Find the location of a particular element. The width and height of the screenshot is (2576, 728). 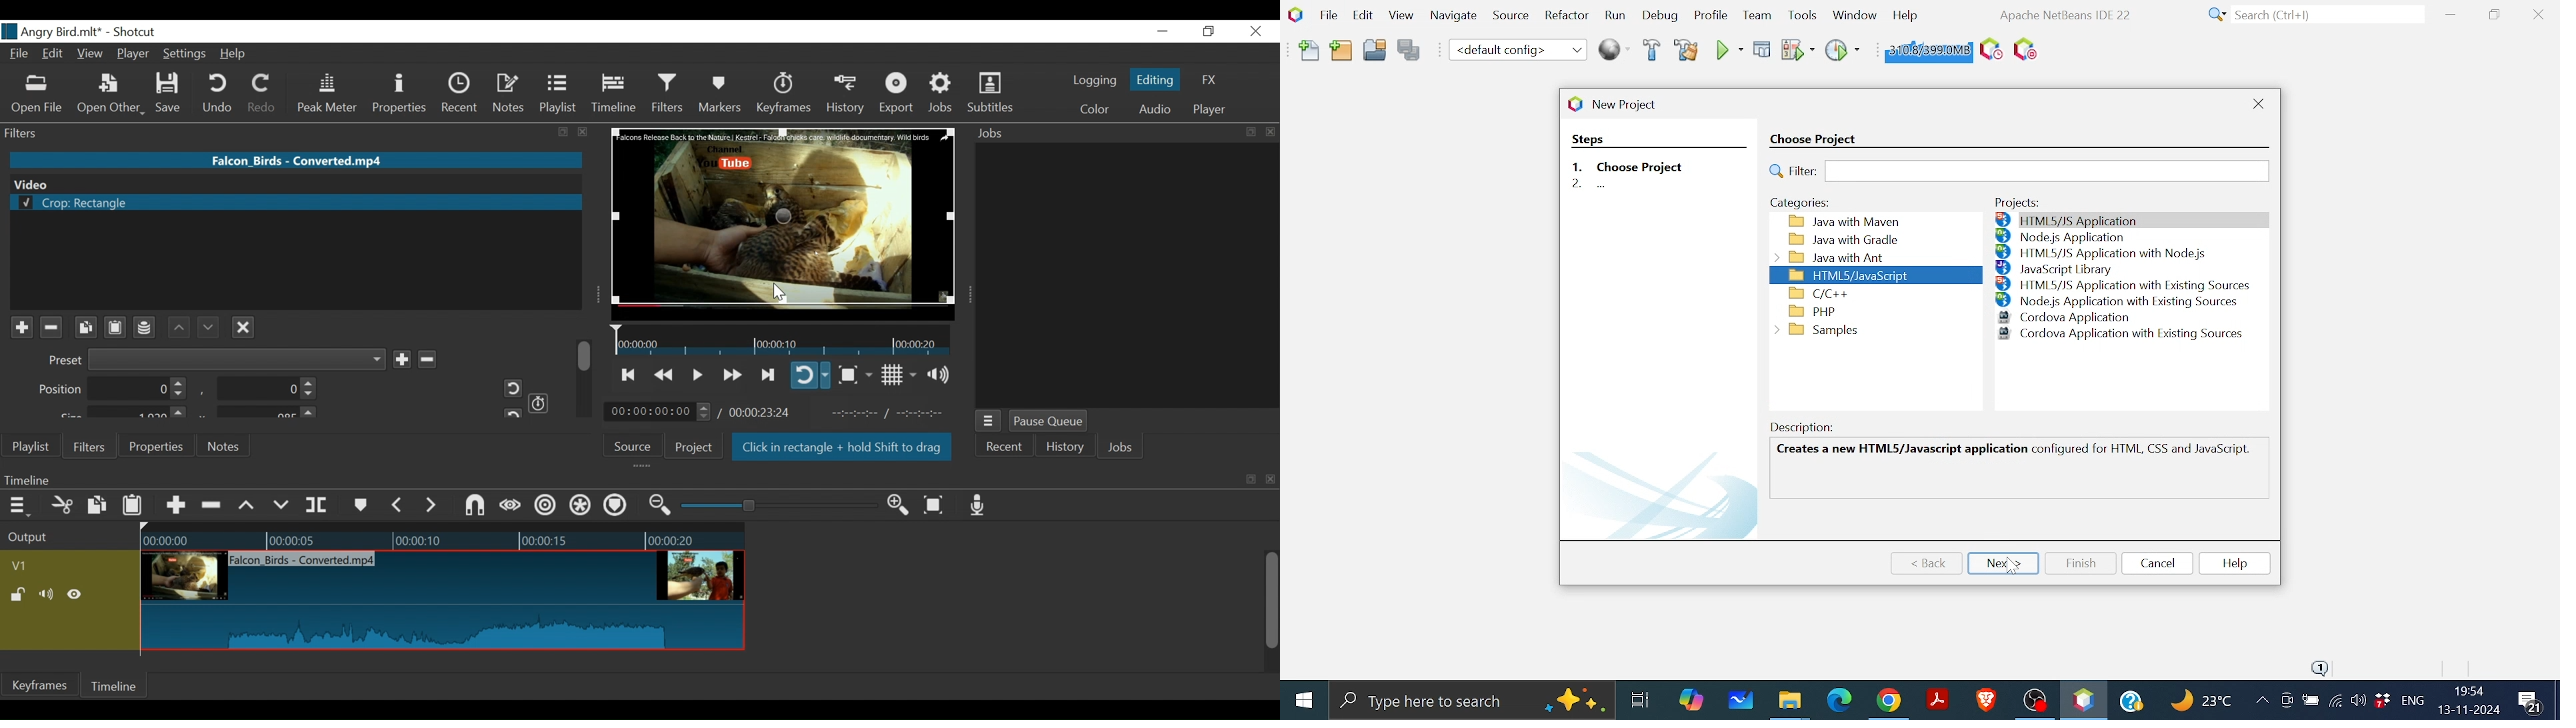

Append is located at coordinates (175, 507).